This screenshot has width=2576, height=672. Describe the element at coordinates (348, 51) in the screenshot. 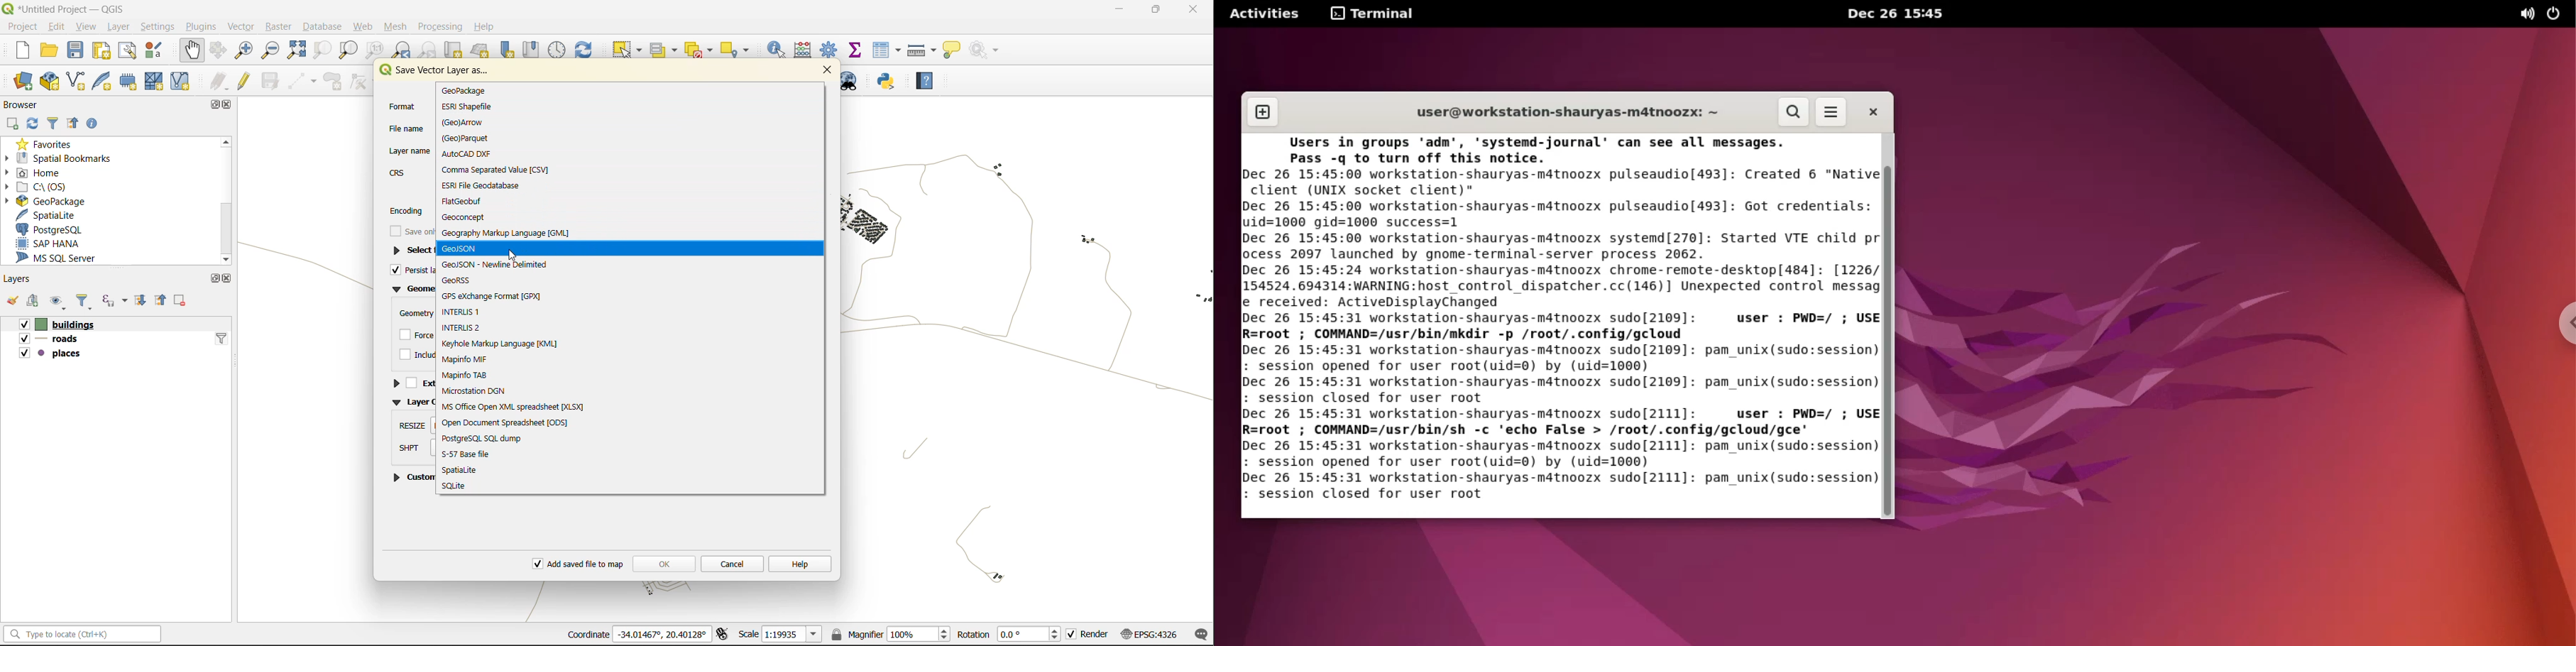

I see `zoom layer` at that location.